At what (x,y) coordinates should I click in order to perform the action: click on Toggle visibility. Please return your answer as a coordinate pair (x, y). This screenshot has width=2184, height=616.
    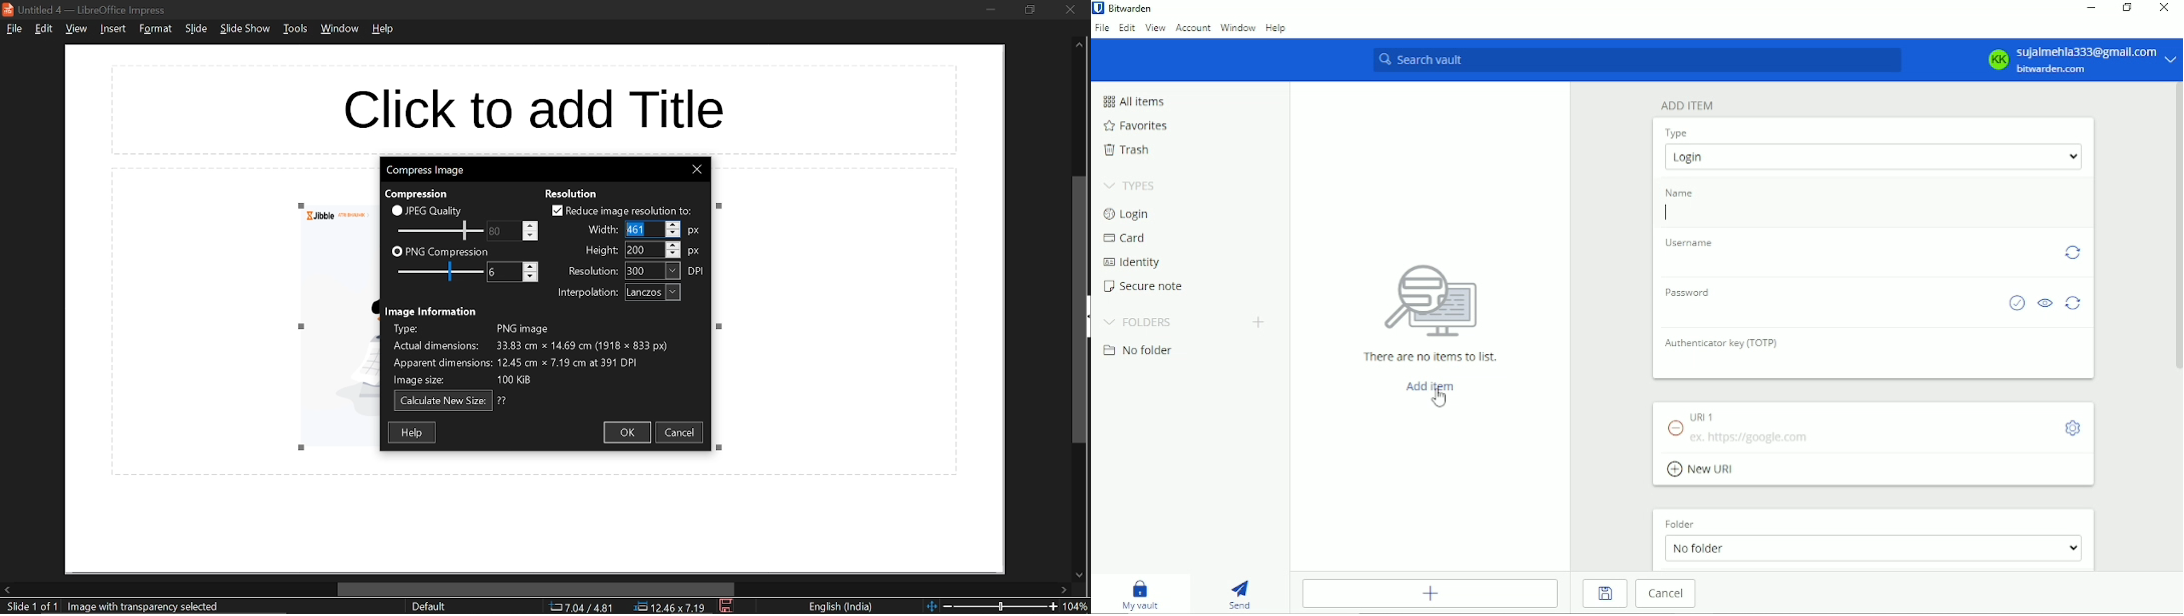
    Looking at the image, I should click on (2045, 302).